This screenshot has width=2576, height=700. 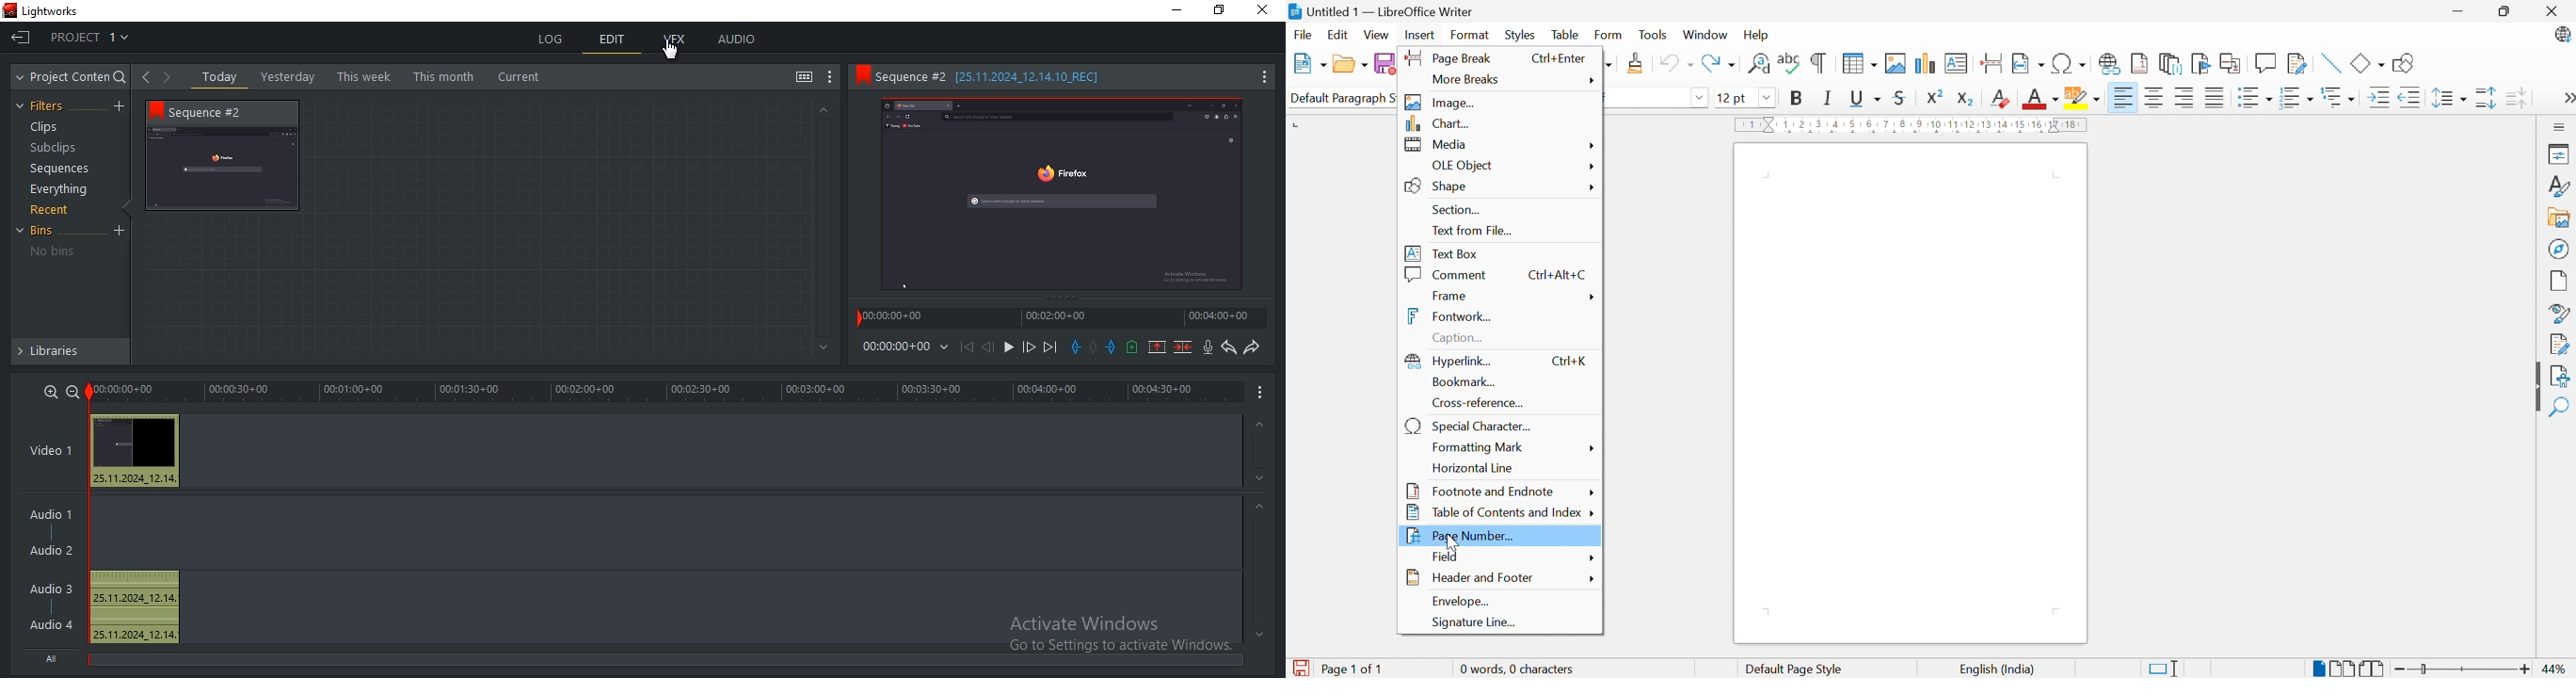 What do you see at coordinates (1228, 347) in the screenshot?
I see `undo` at bounding box center [1228, 347].